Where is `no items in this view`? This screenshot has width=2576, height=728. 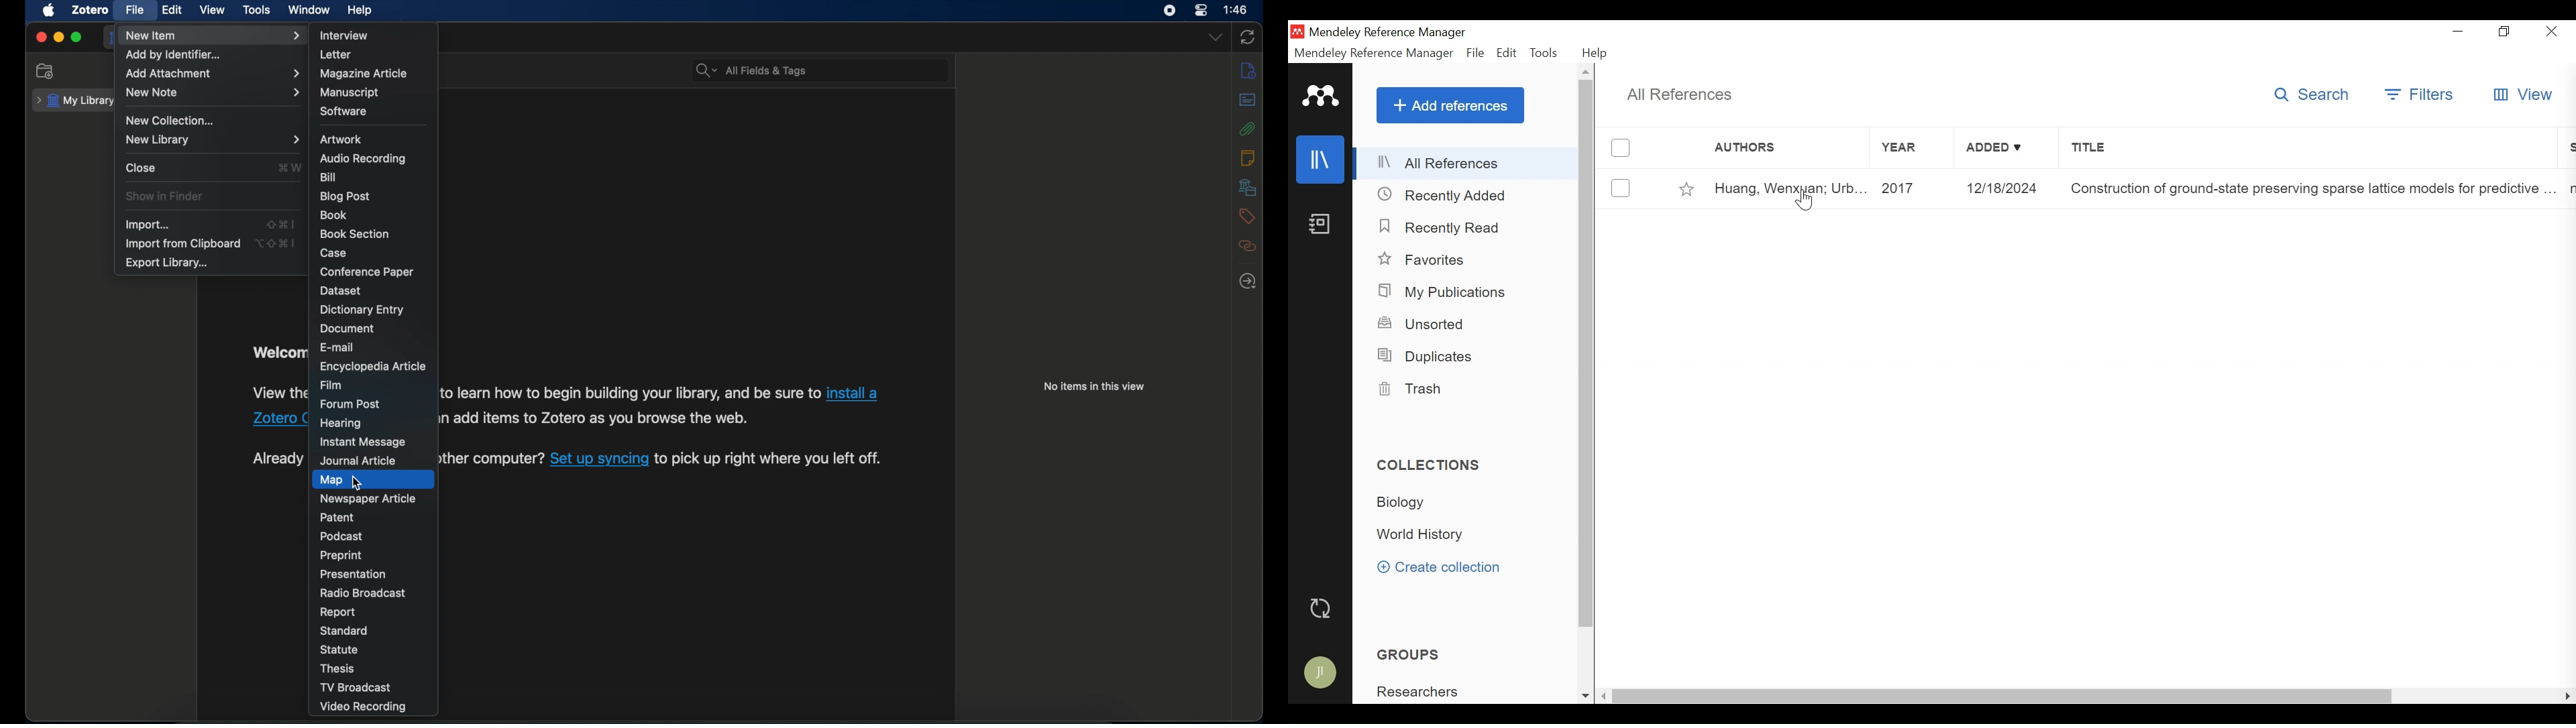
no items in this view is located at coordinates (1094, 386).